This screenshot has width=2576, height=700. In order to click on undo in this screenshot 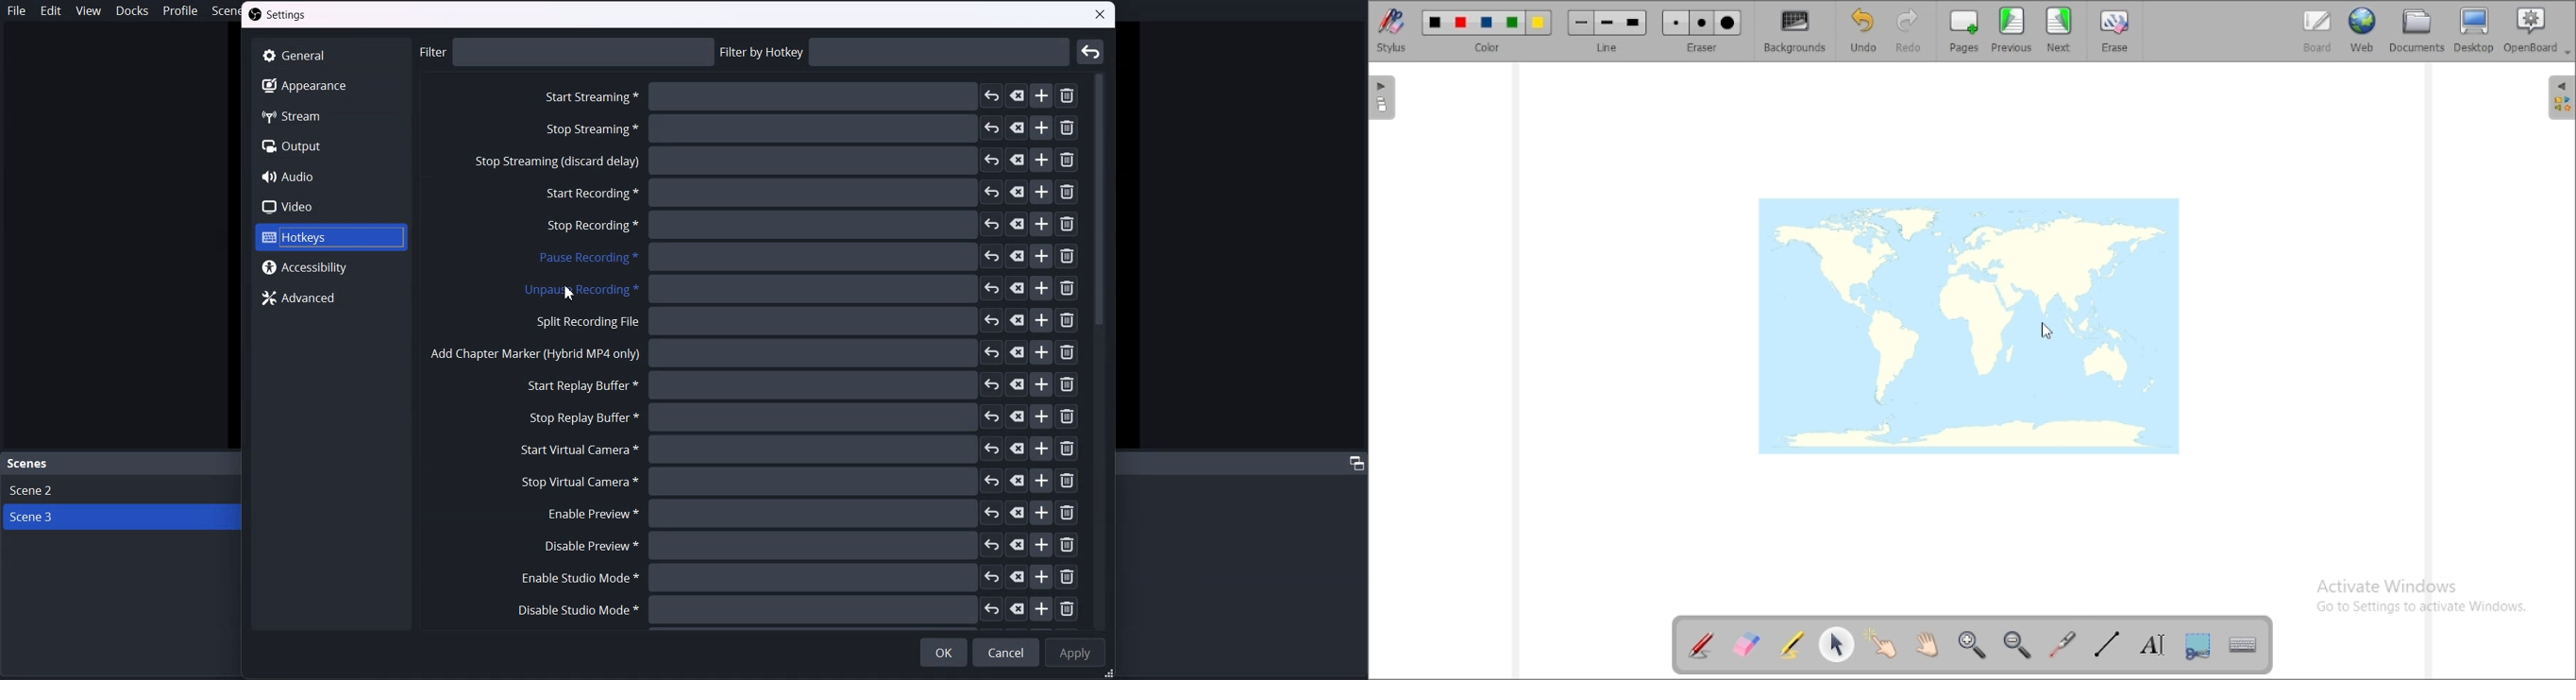, I will do `click(1865, 30)`.